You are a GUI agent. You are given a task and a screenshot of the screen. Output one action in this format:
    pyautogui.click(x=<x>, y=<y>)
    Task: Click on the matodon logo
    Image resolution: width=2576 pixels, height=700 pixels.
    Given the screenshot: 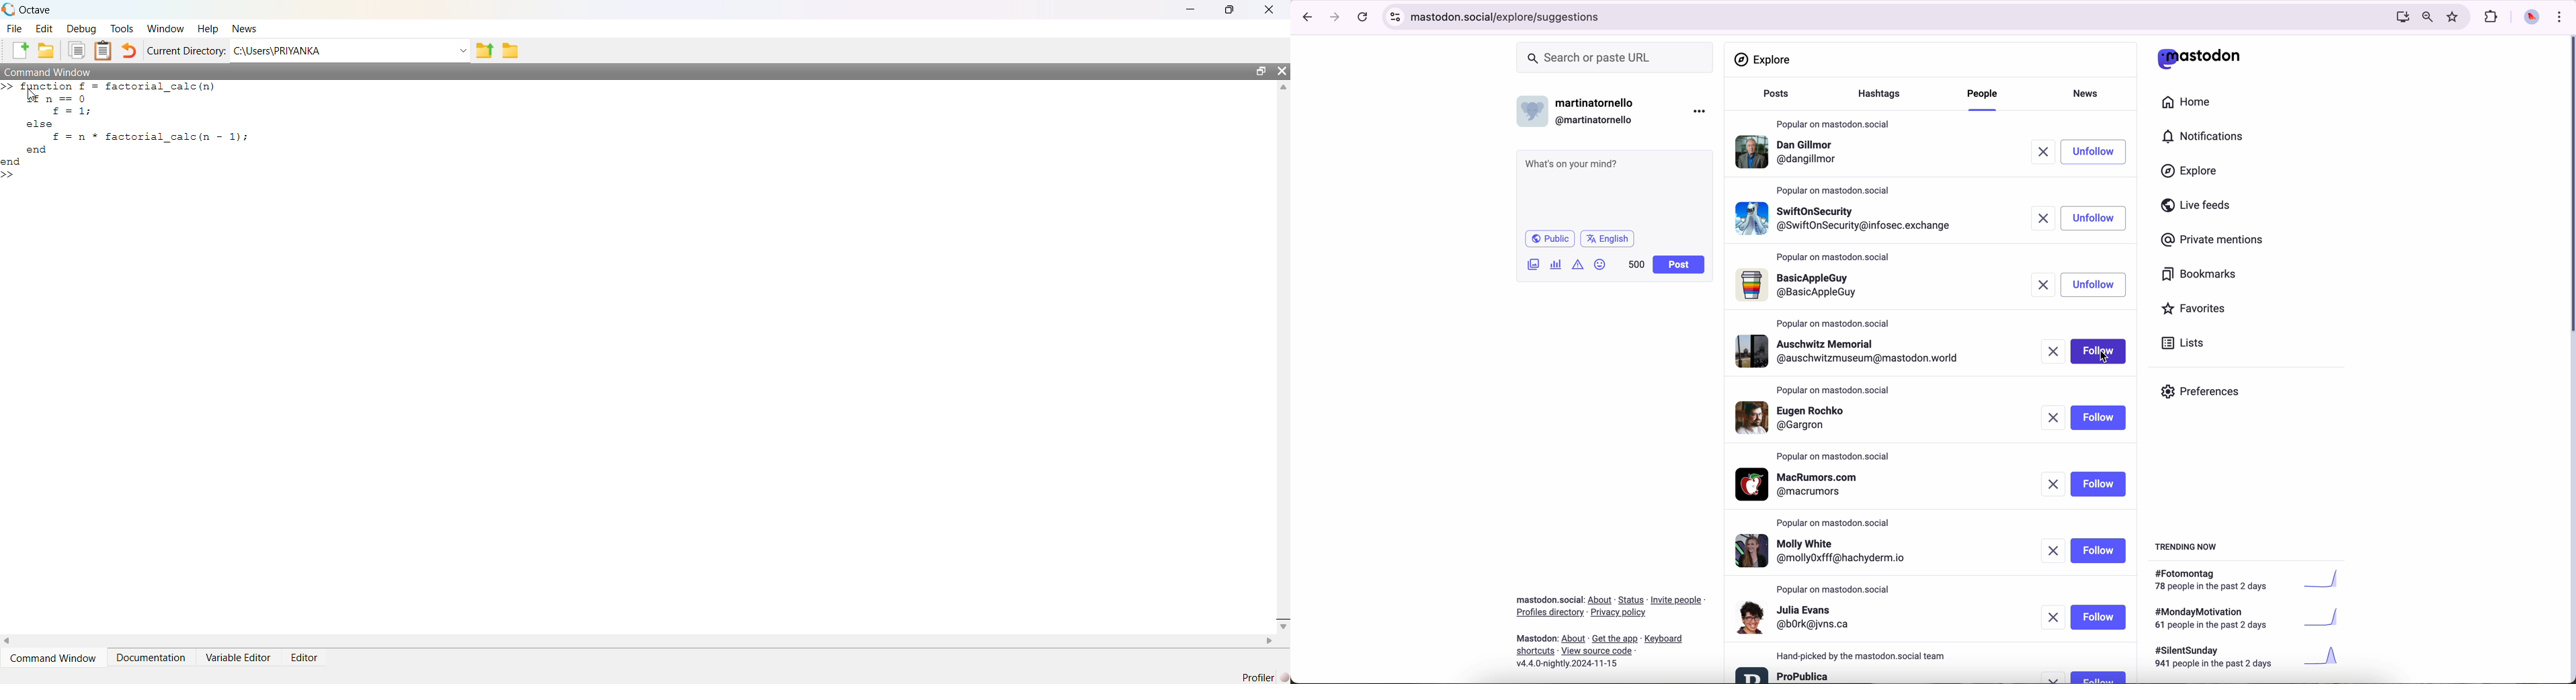 What is the action you would take?
    pyautogui.click(x=2199, y=58)
    